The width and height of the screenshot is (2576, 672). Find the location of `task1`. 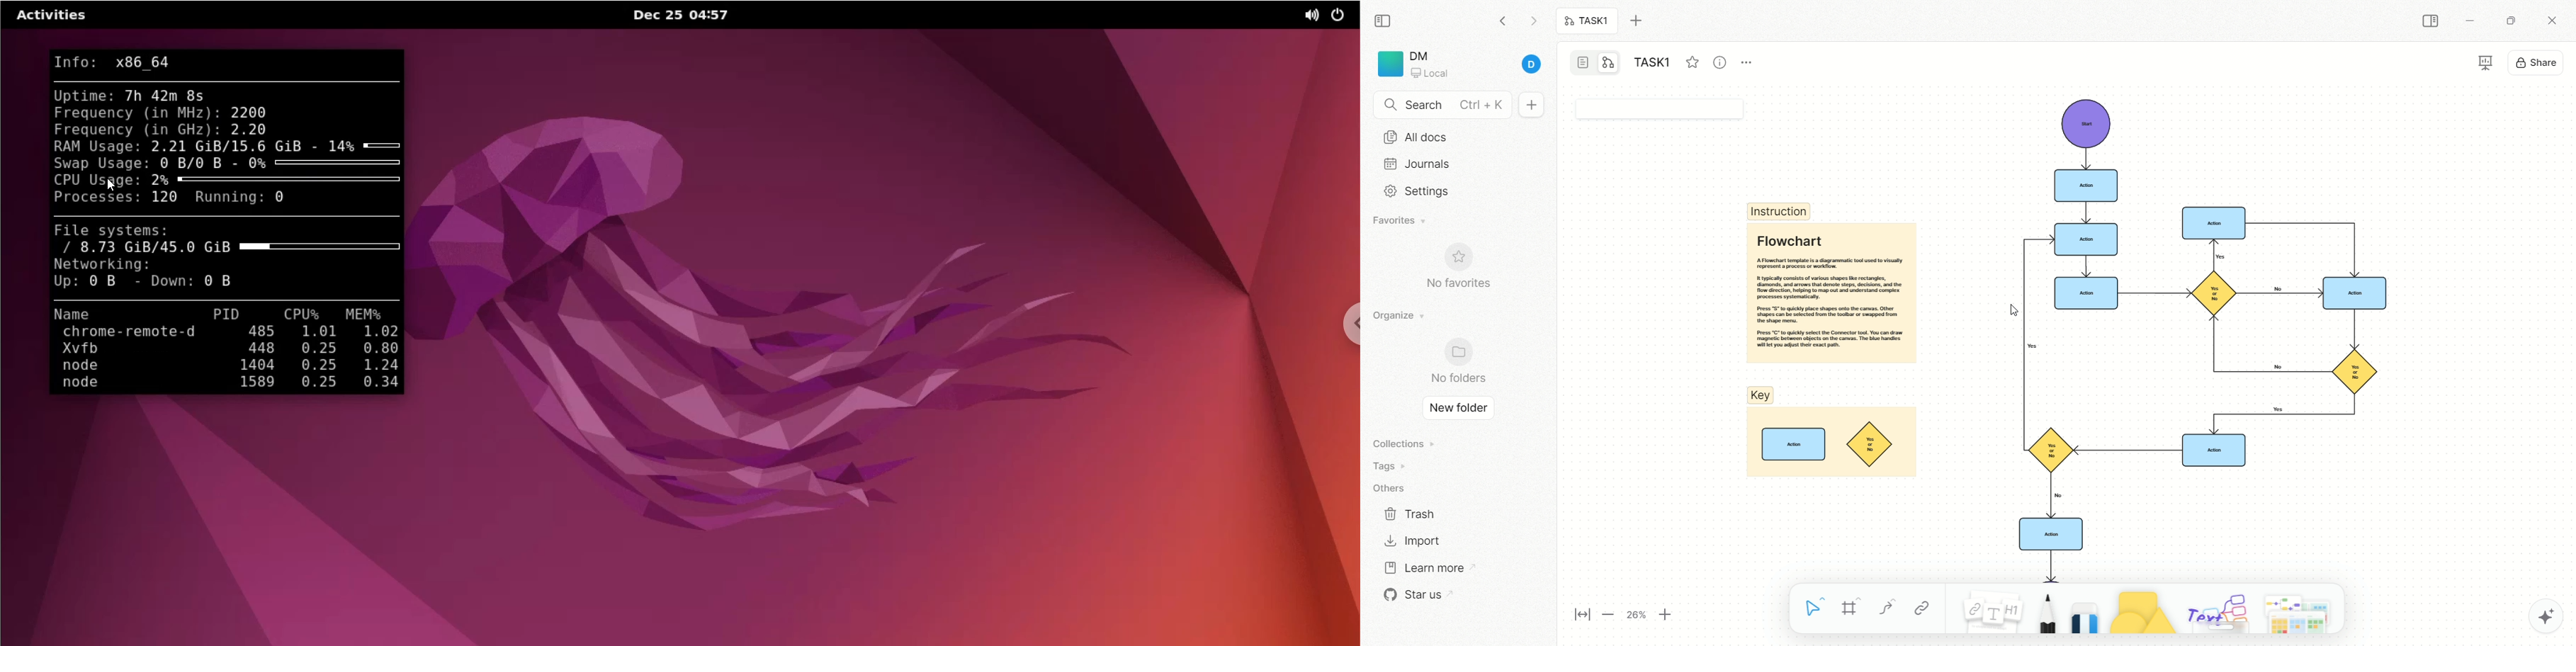

task1 is located at coordinates (1588, 22).